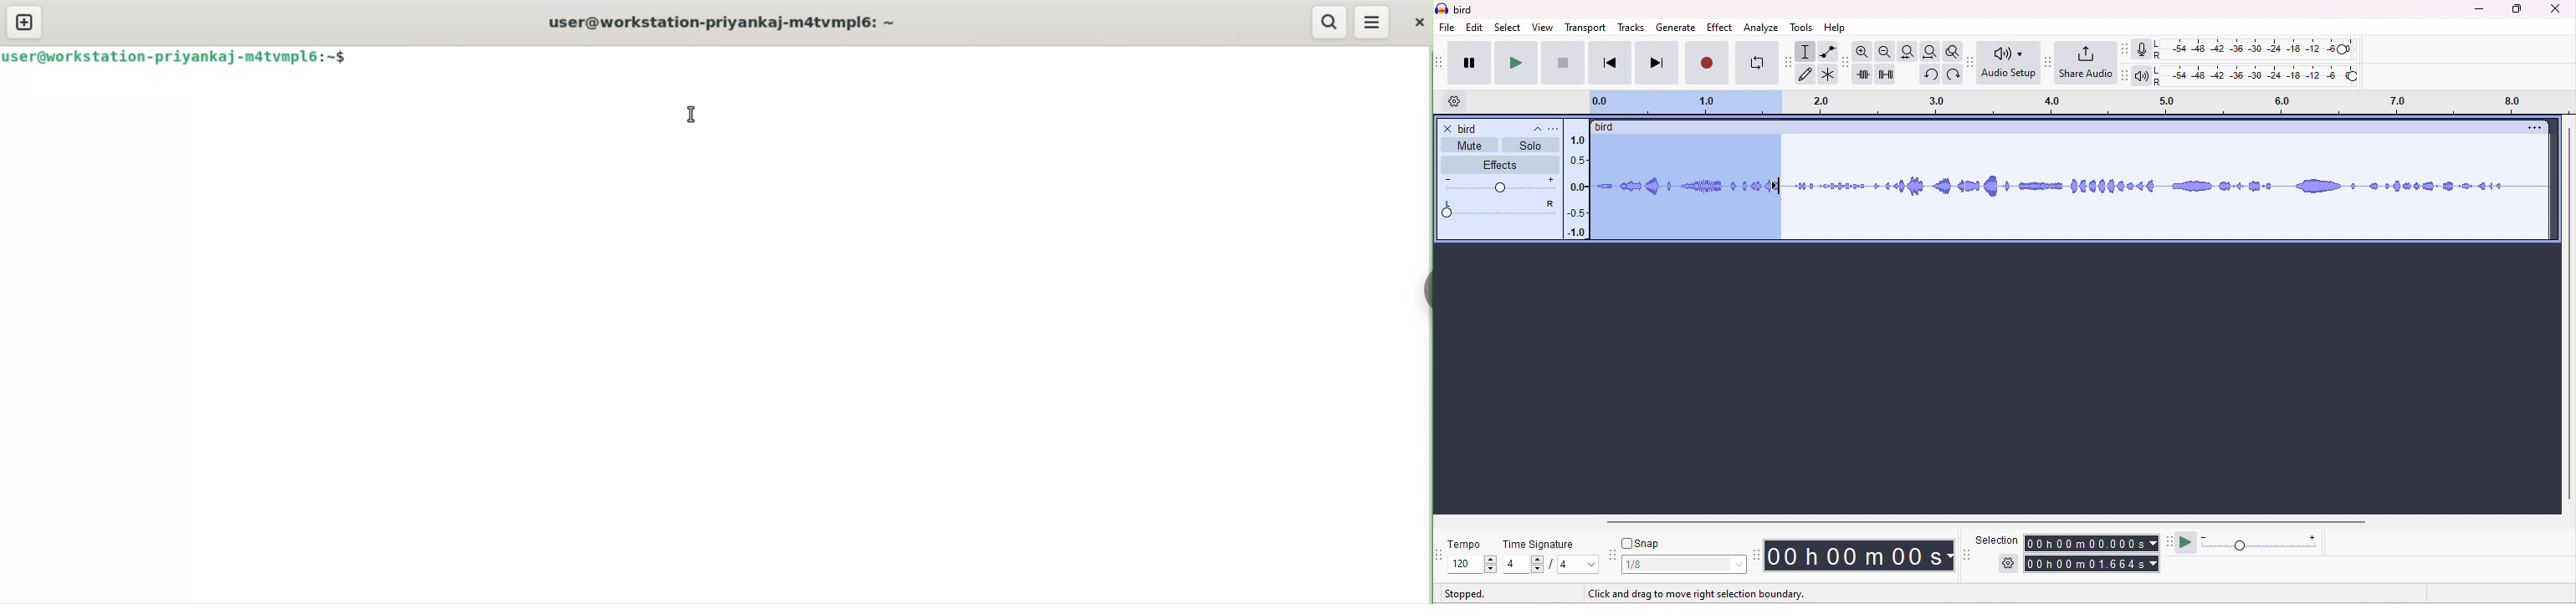 The image size is (2576, 616). Describe the element at coordinates (1442, 10) in the screenshot. I see `logo` at that location.